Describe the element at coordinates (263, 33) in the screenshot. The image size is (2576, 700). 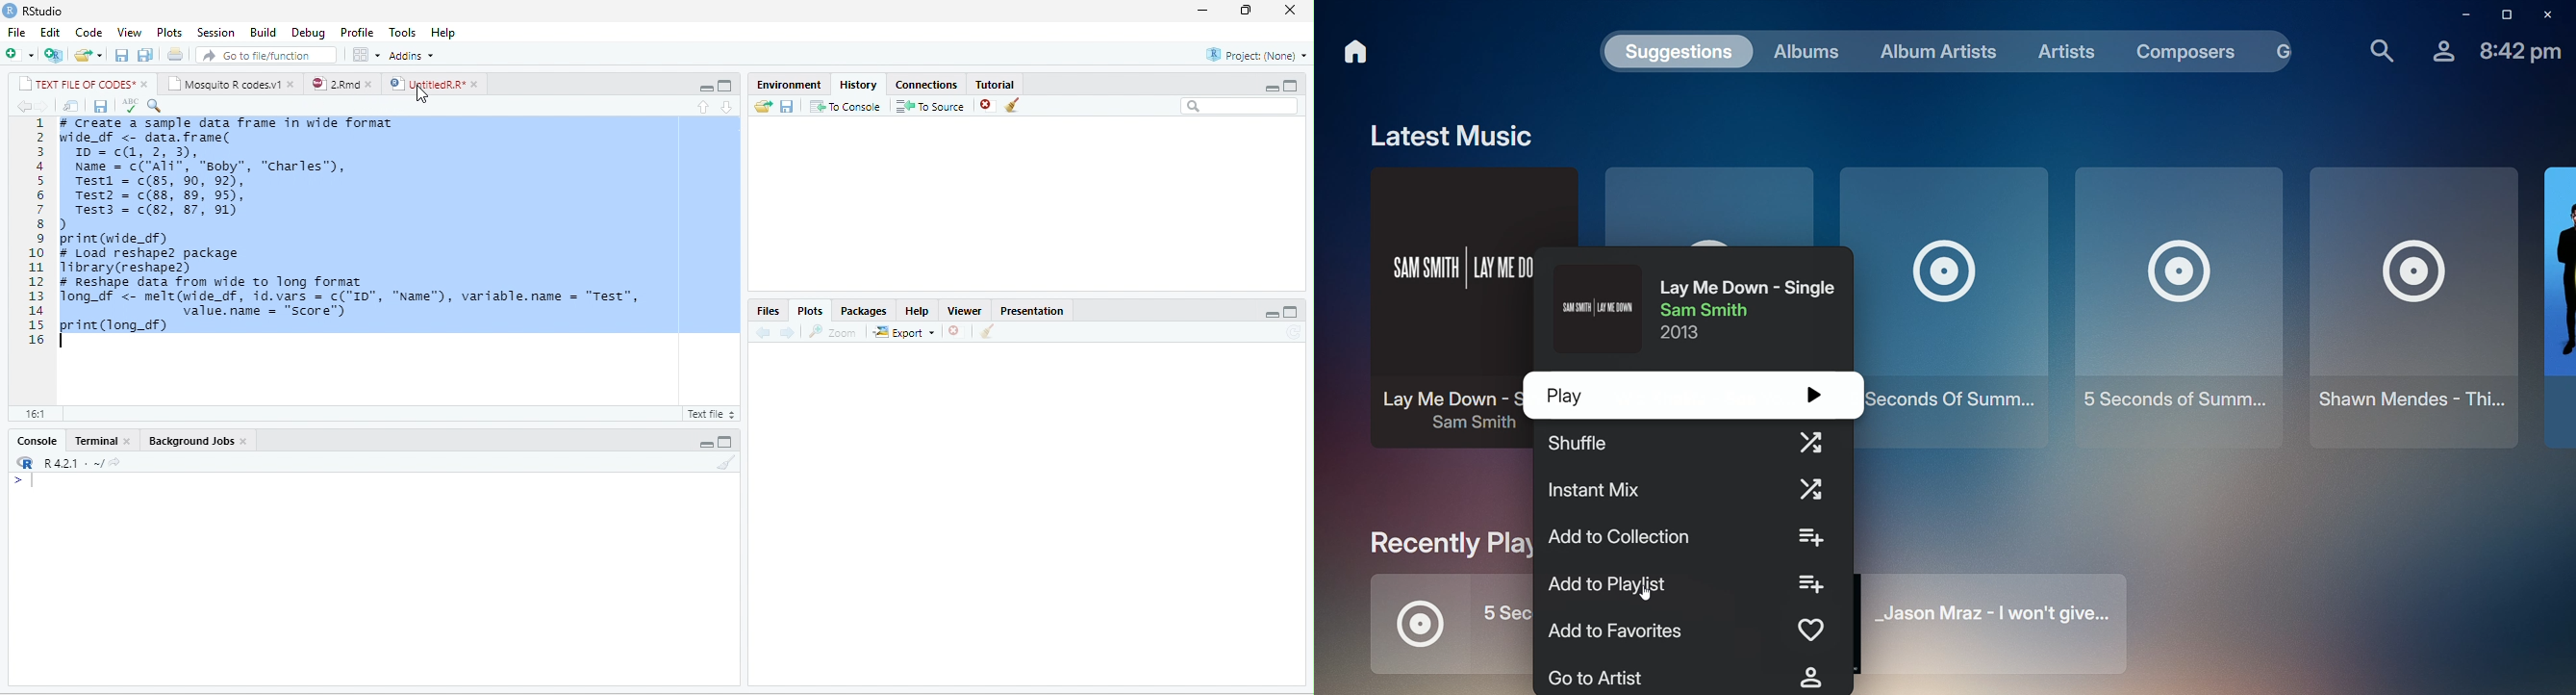
I see `Build` at that location.